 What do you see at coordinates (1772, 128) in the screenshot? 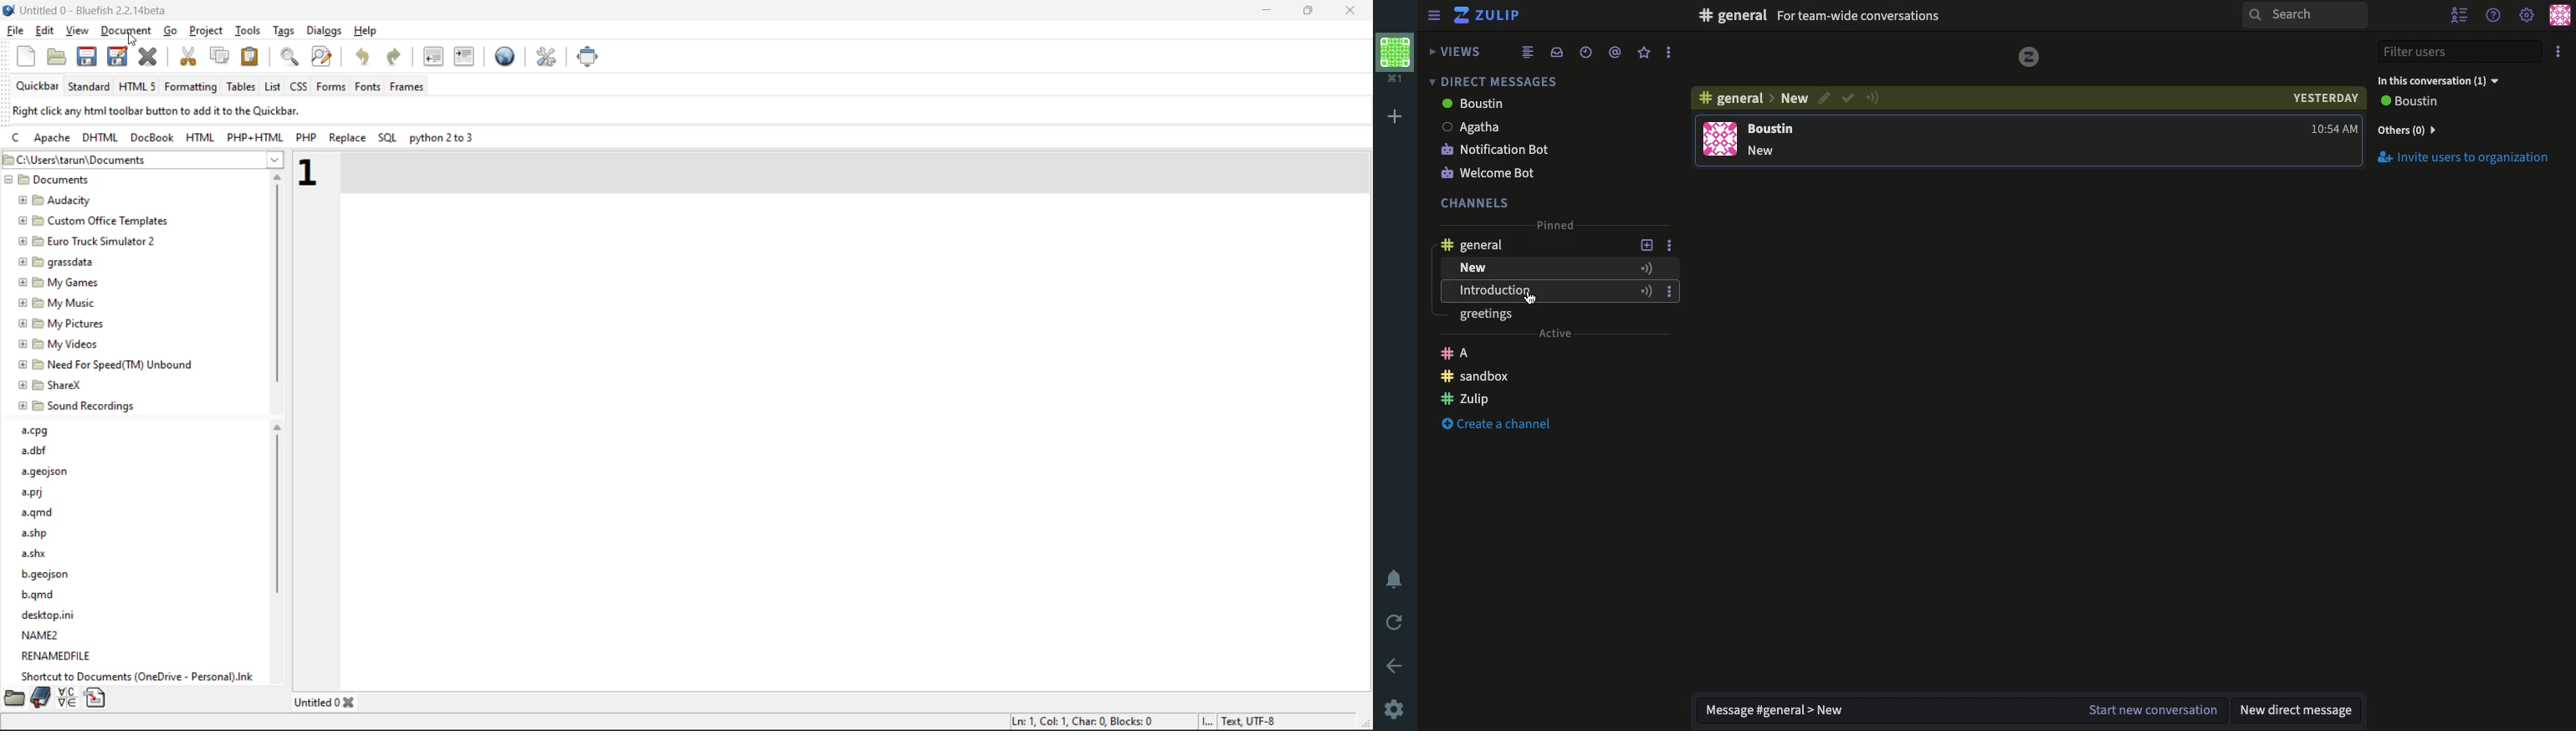
I see `Boustin` at bounding box center [1772, 128].